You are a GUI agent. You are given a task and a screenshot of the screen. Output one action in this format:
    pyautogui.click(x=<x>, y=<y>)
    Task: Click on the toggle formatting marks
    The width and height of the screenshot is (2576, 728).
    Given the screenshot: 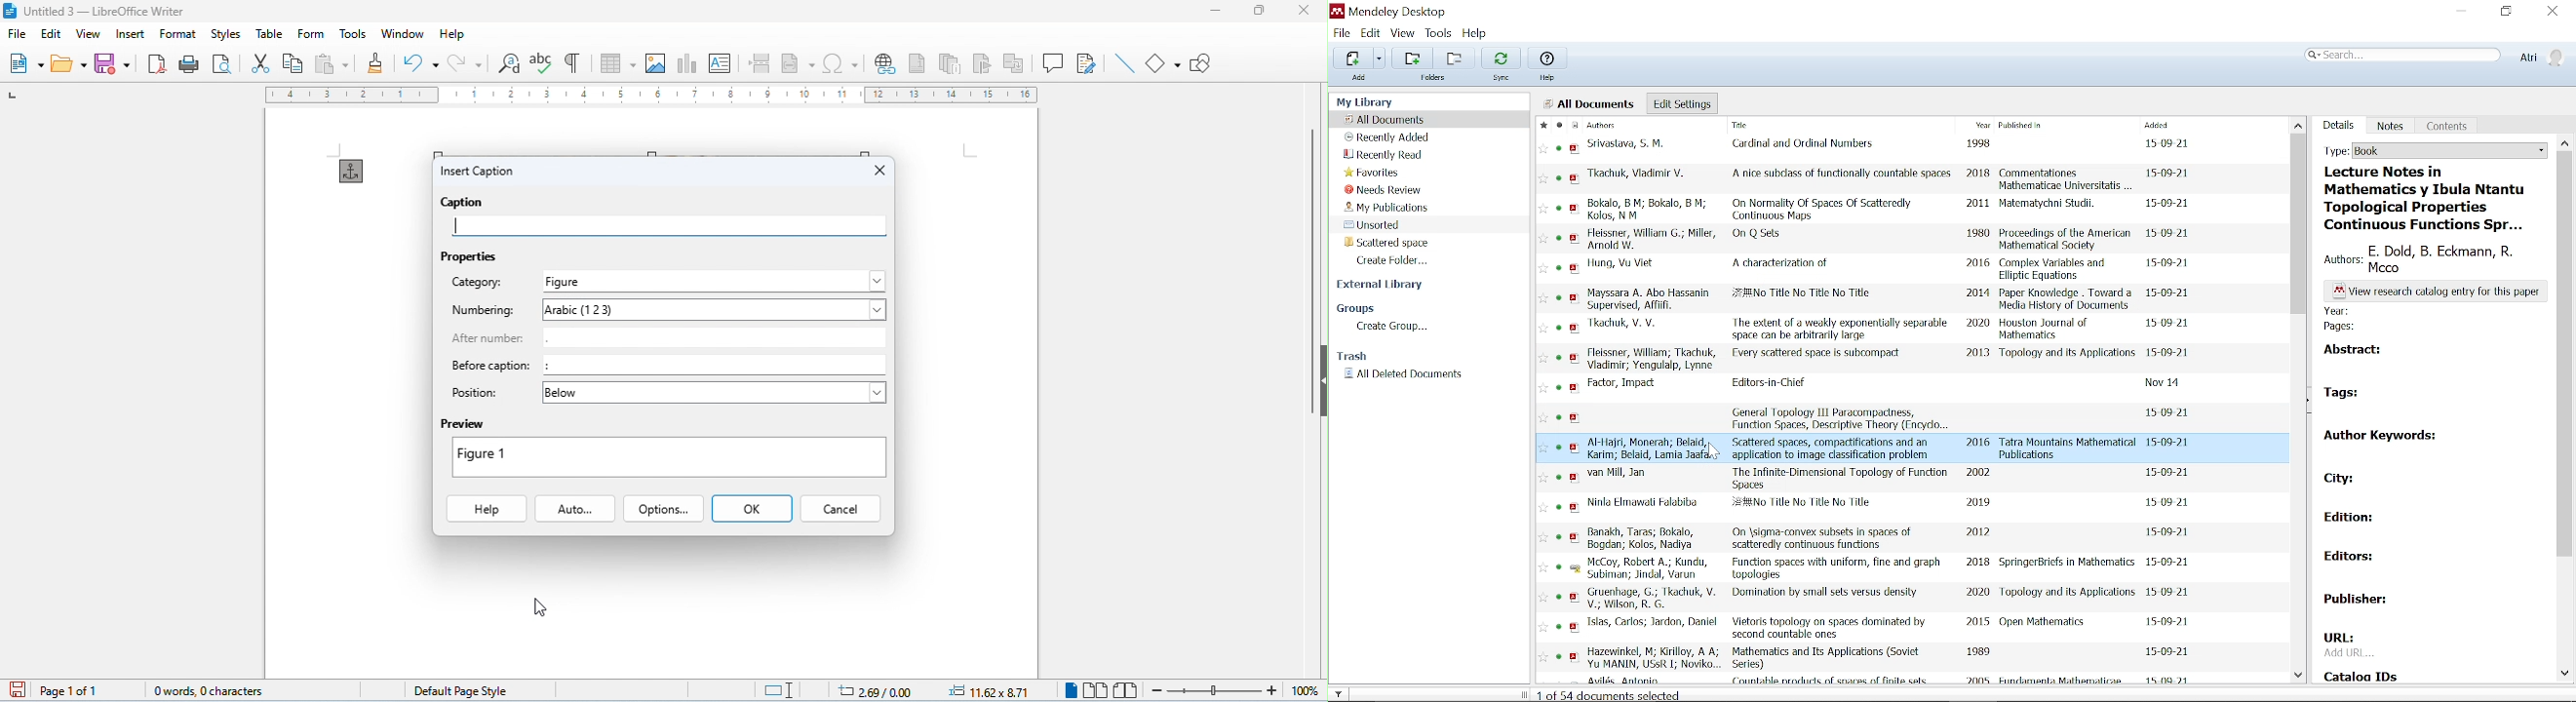 What is the action you would take?
    pyautogui.click(x=574, y=62)
    